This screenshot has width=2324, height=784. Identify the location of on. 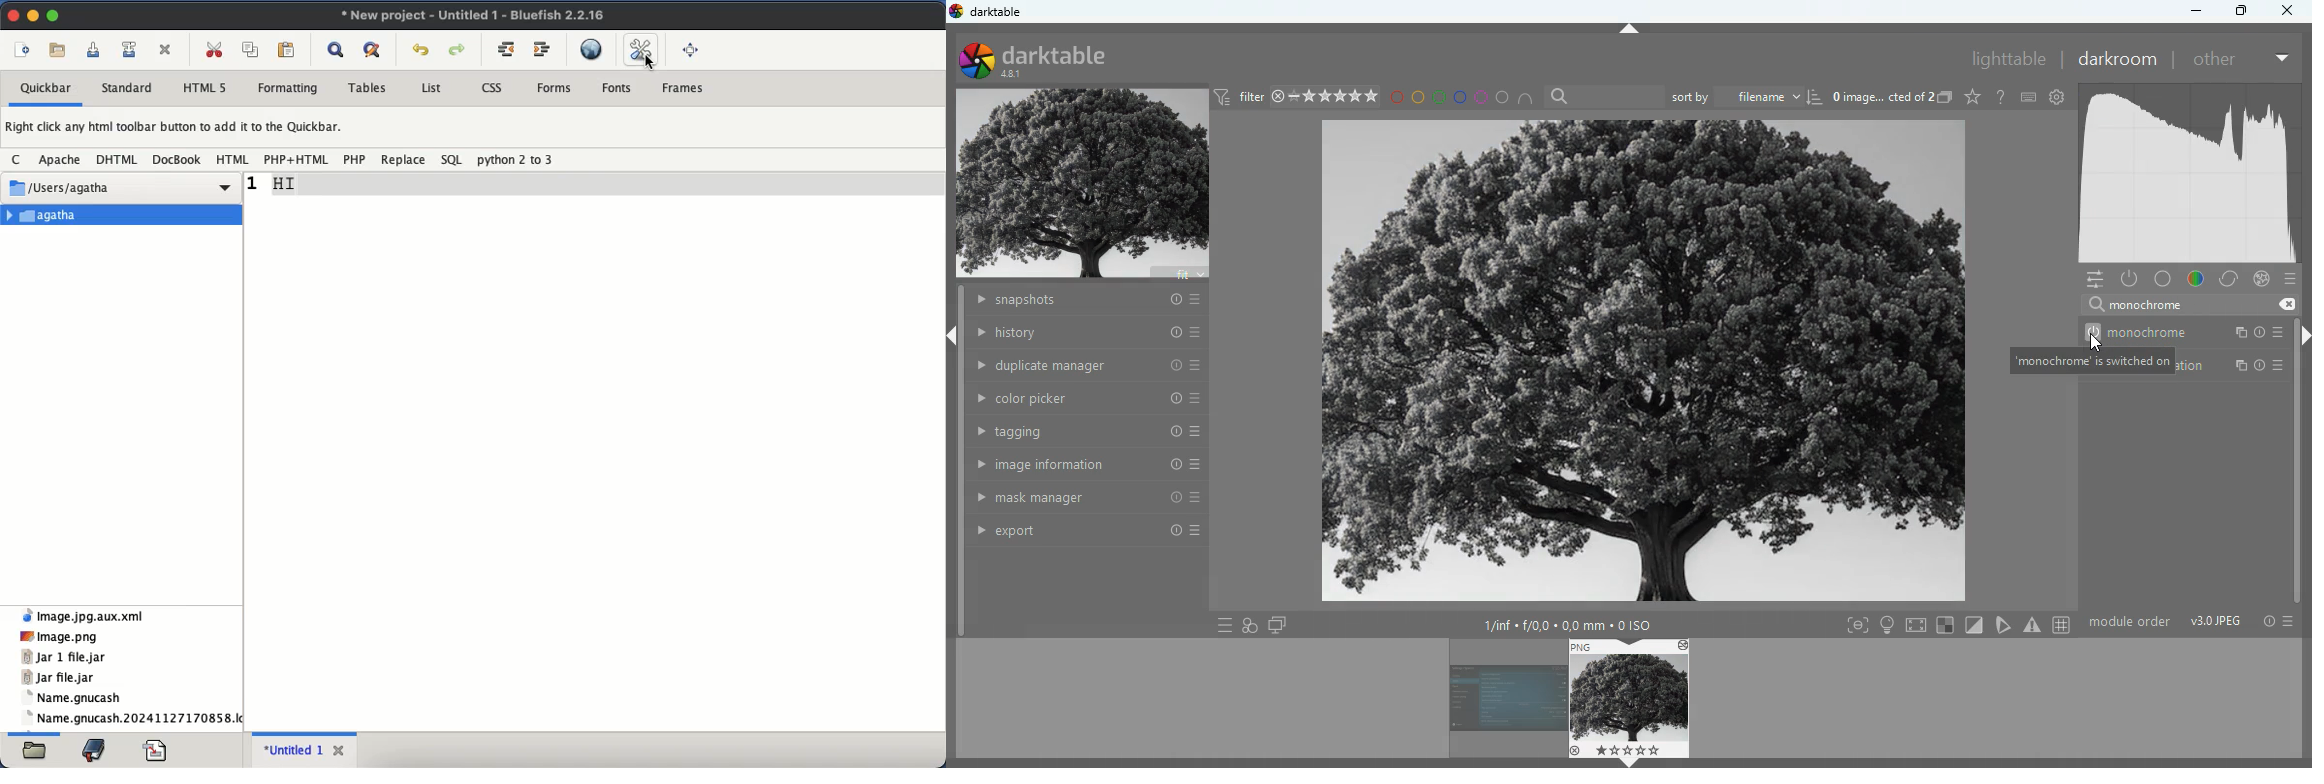
(2093, 332).